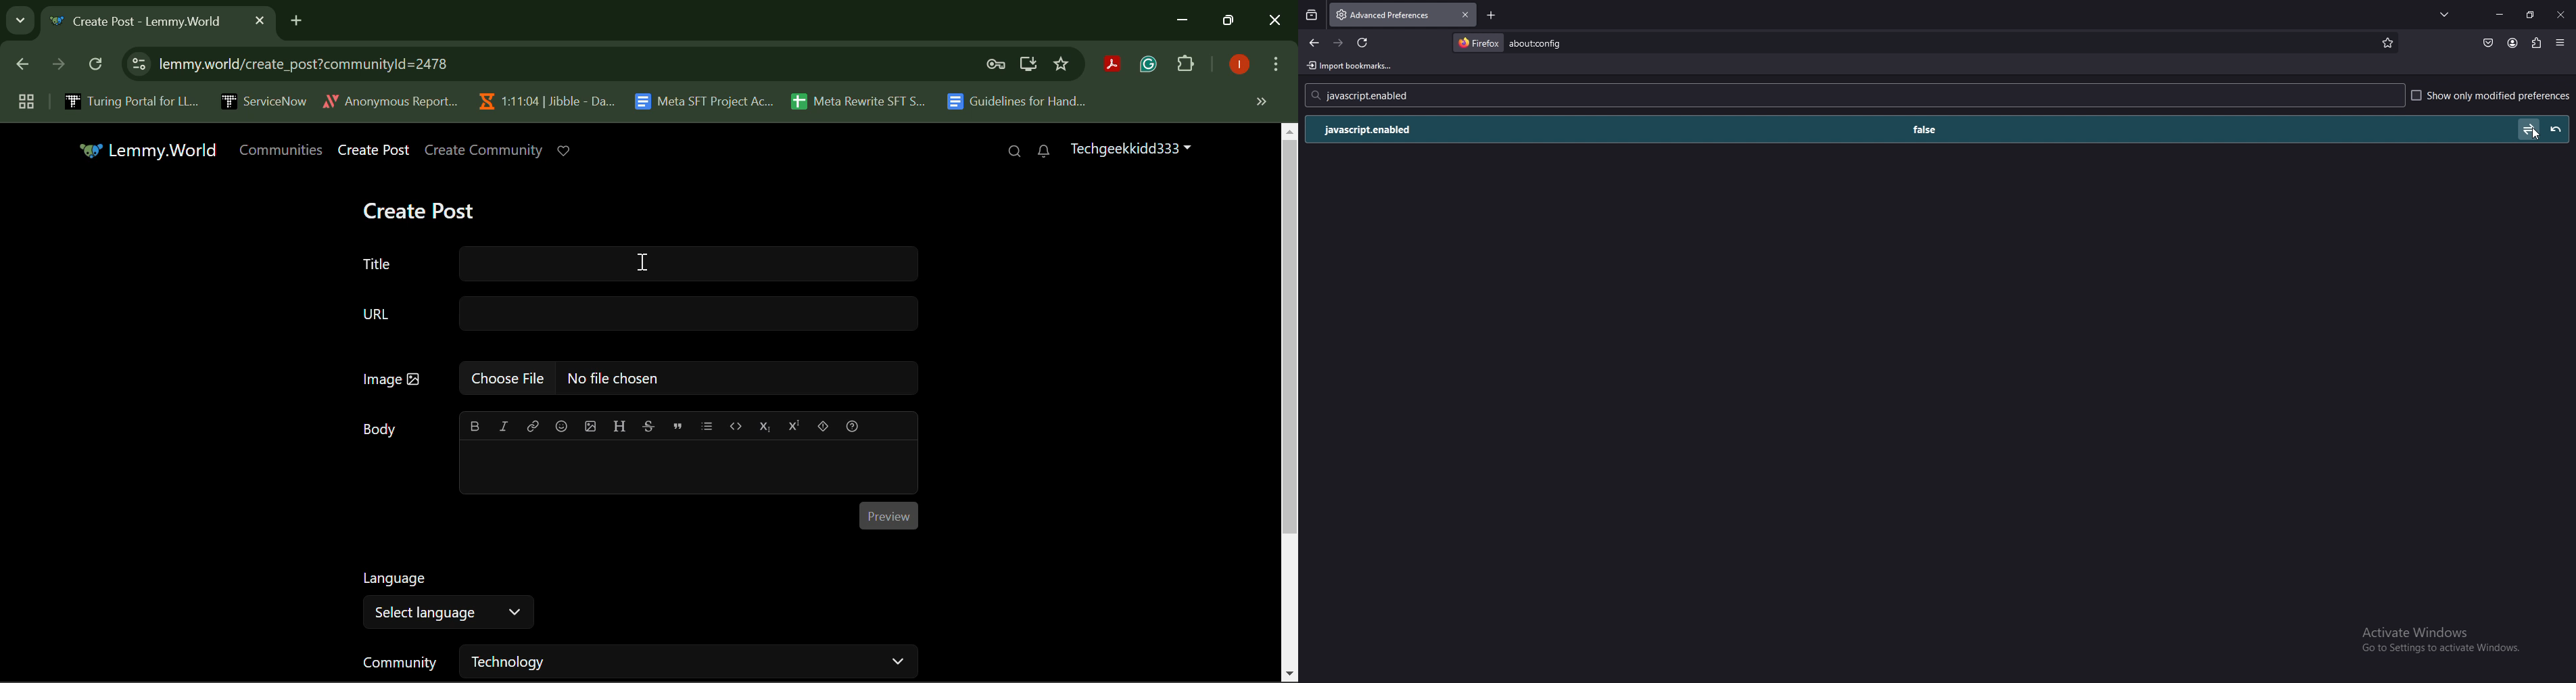 The image size is (2576, 700). I want to click on spoiler, so click(824, 426).